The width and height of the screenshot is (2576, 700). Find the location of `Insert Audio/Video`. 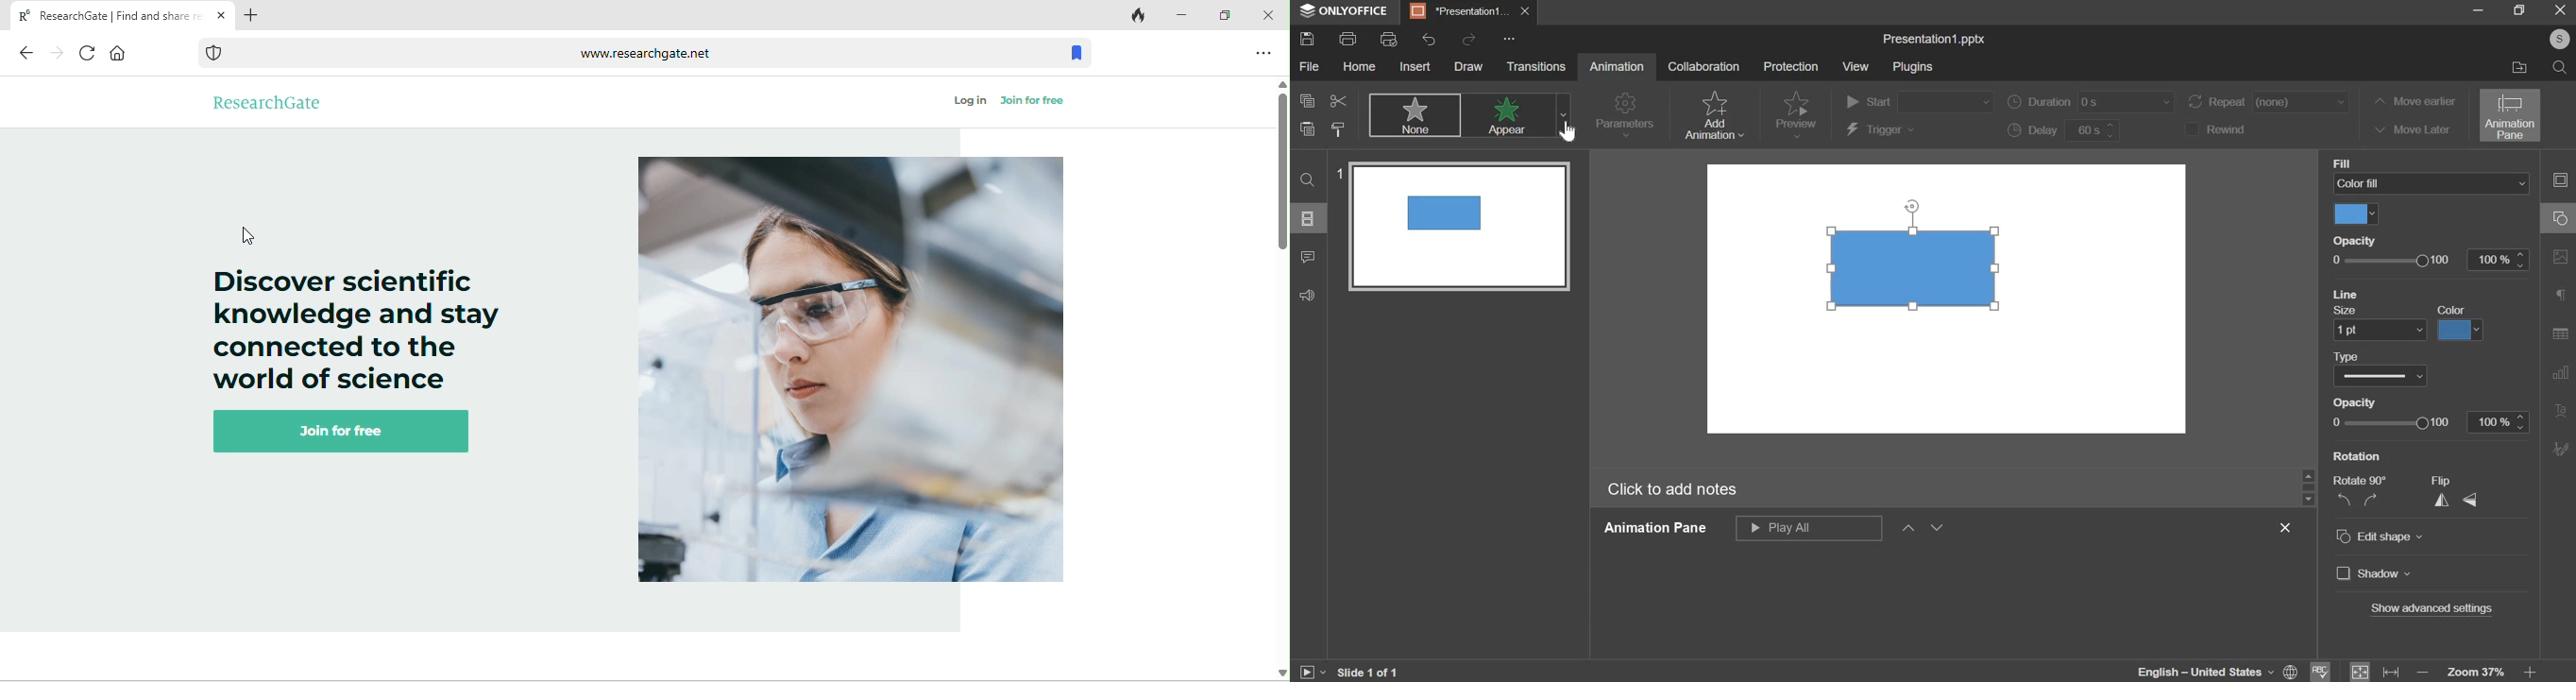

Insert Audio/Video is located at coordinates (2562, 410).